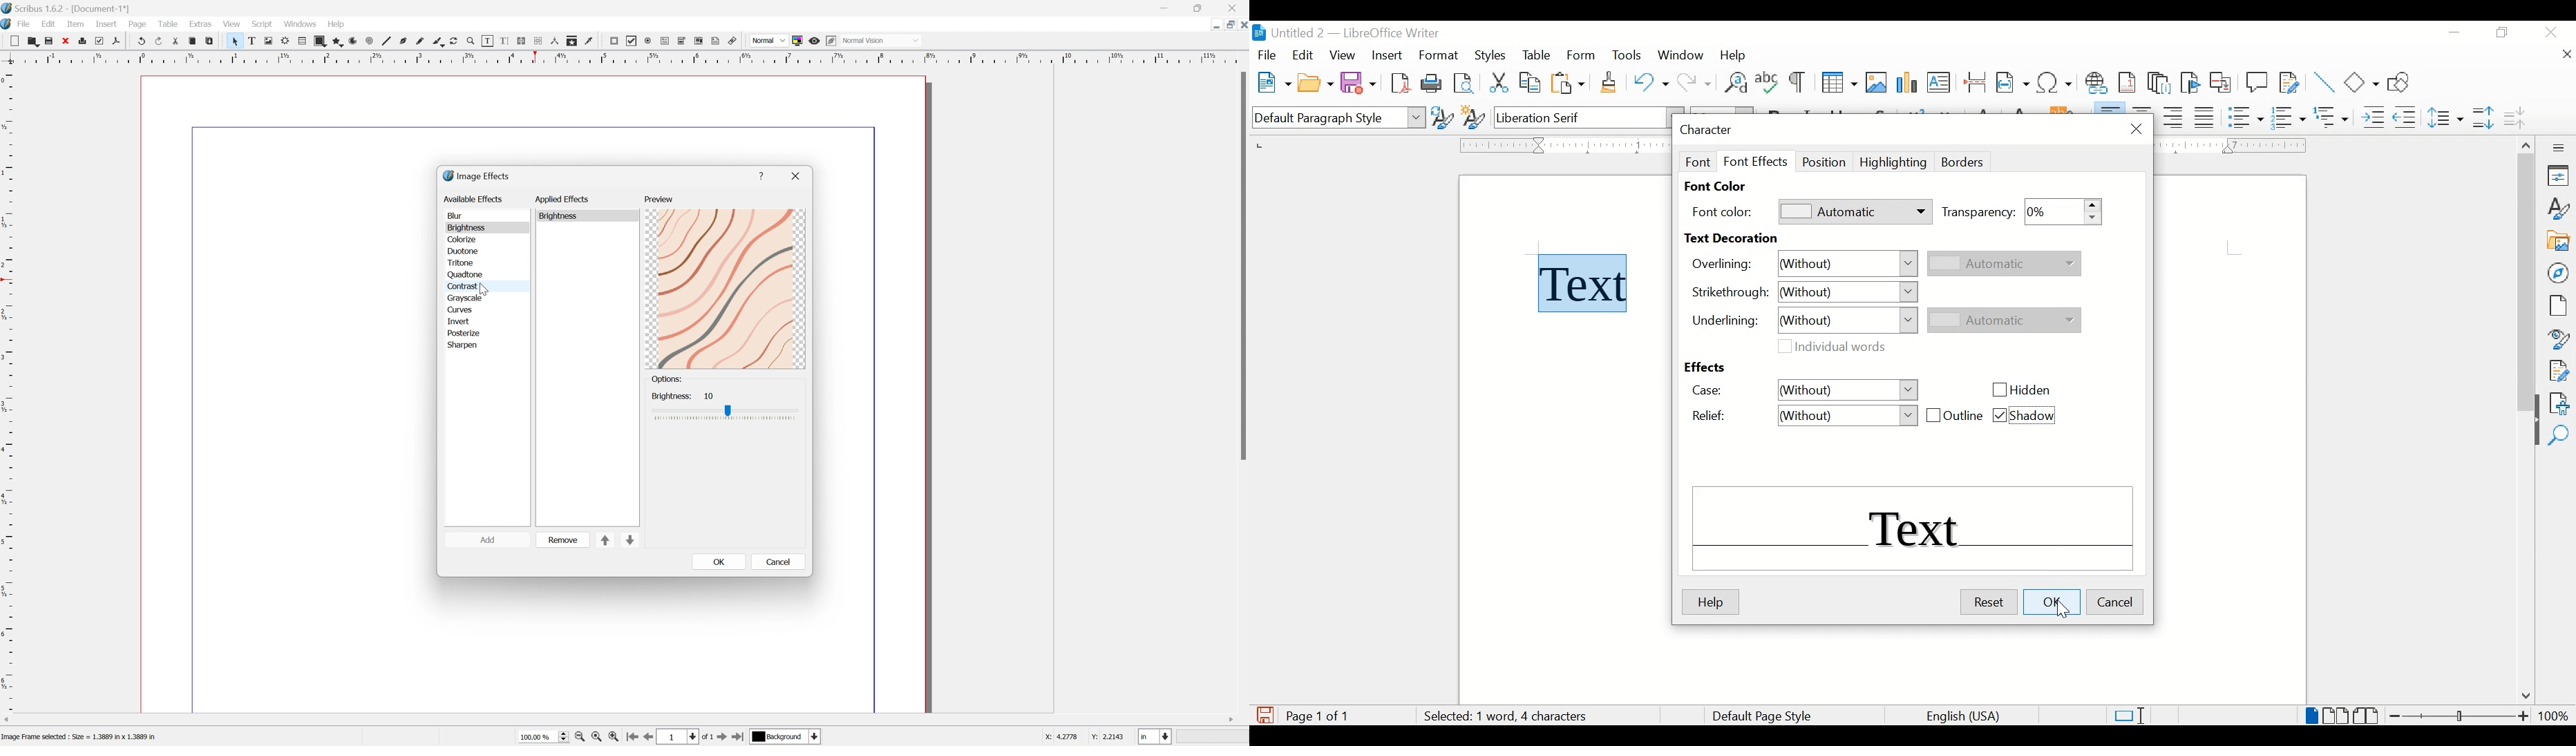  I want to click on Unlink text frames, so click(540, 41).